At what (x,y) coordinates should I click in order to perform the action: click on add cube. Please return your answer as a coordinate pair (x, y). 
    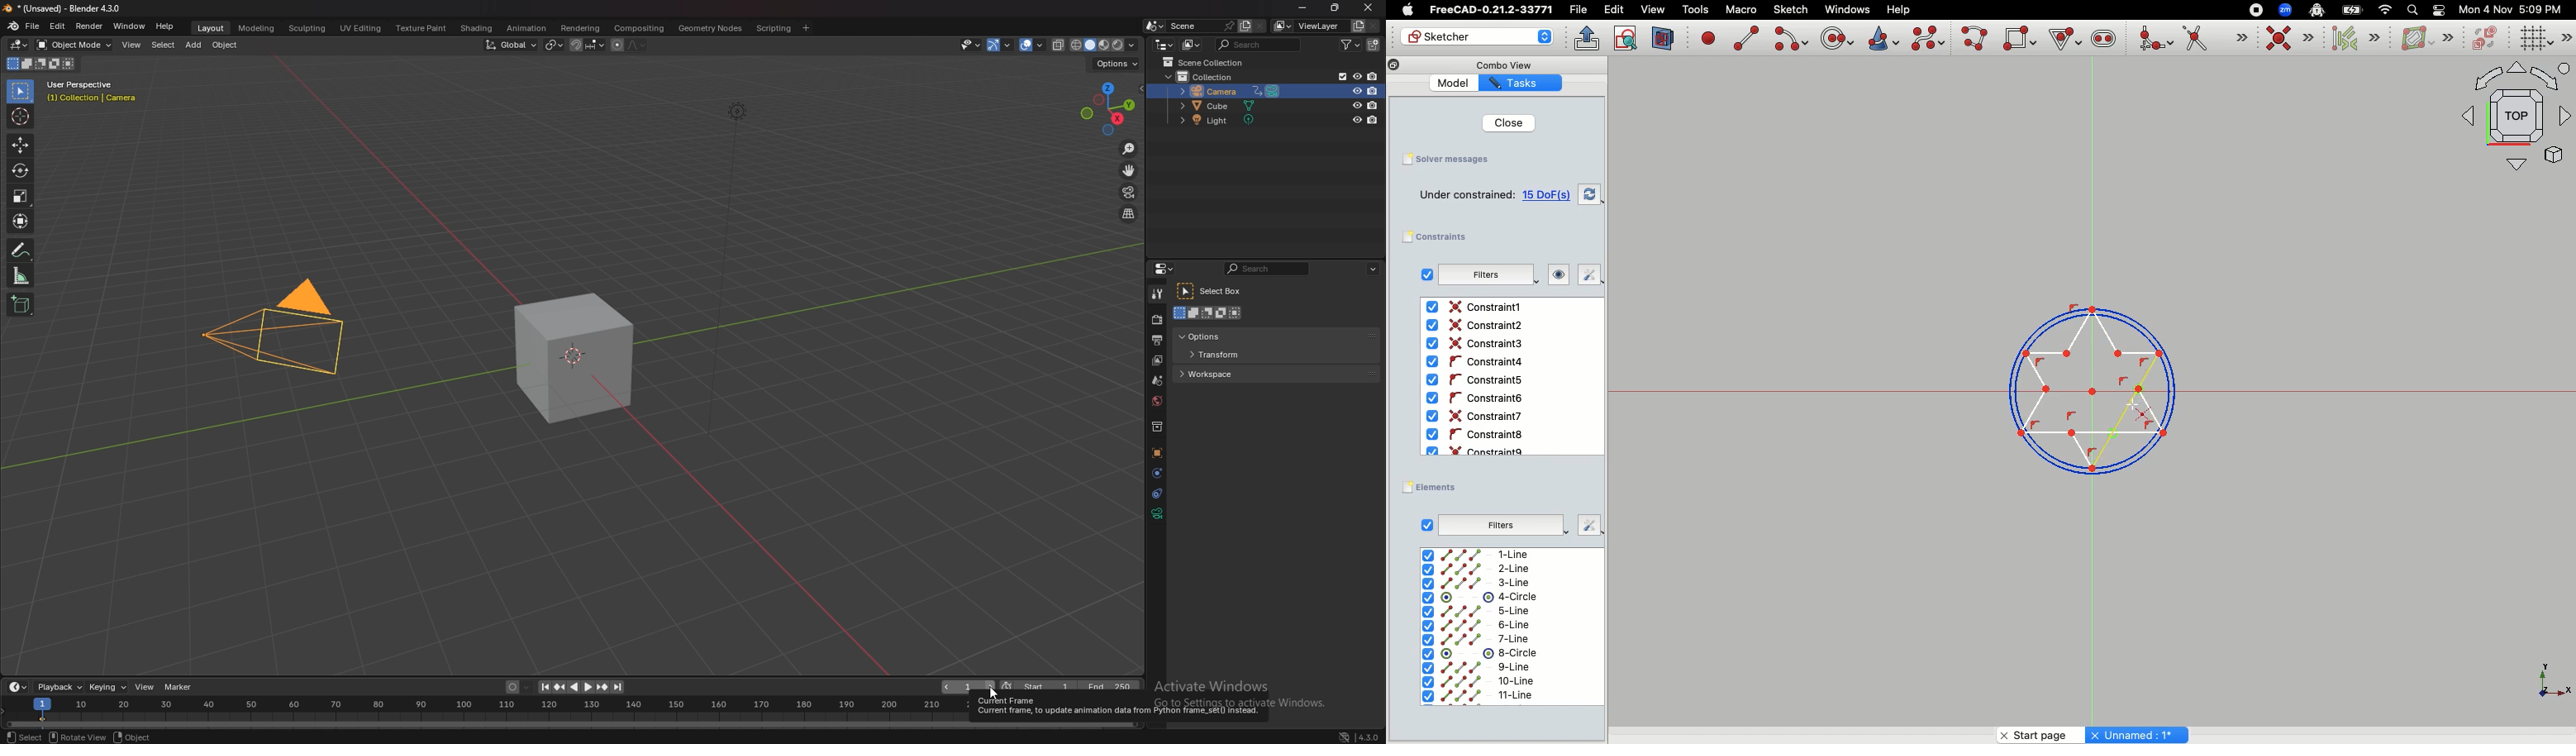
    Looking at the image, I should click on (18, 305).